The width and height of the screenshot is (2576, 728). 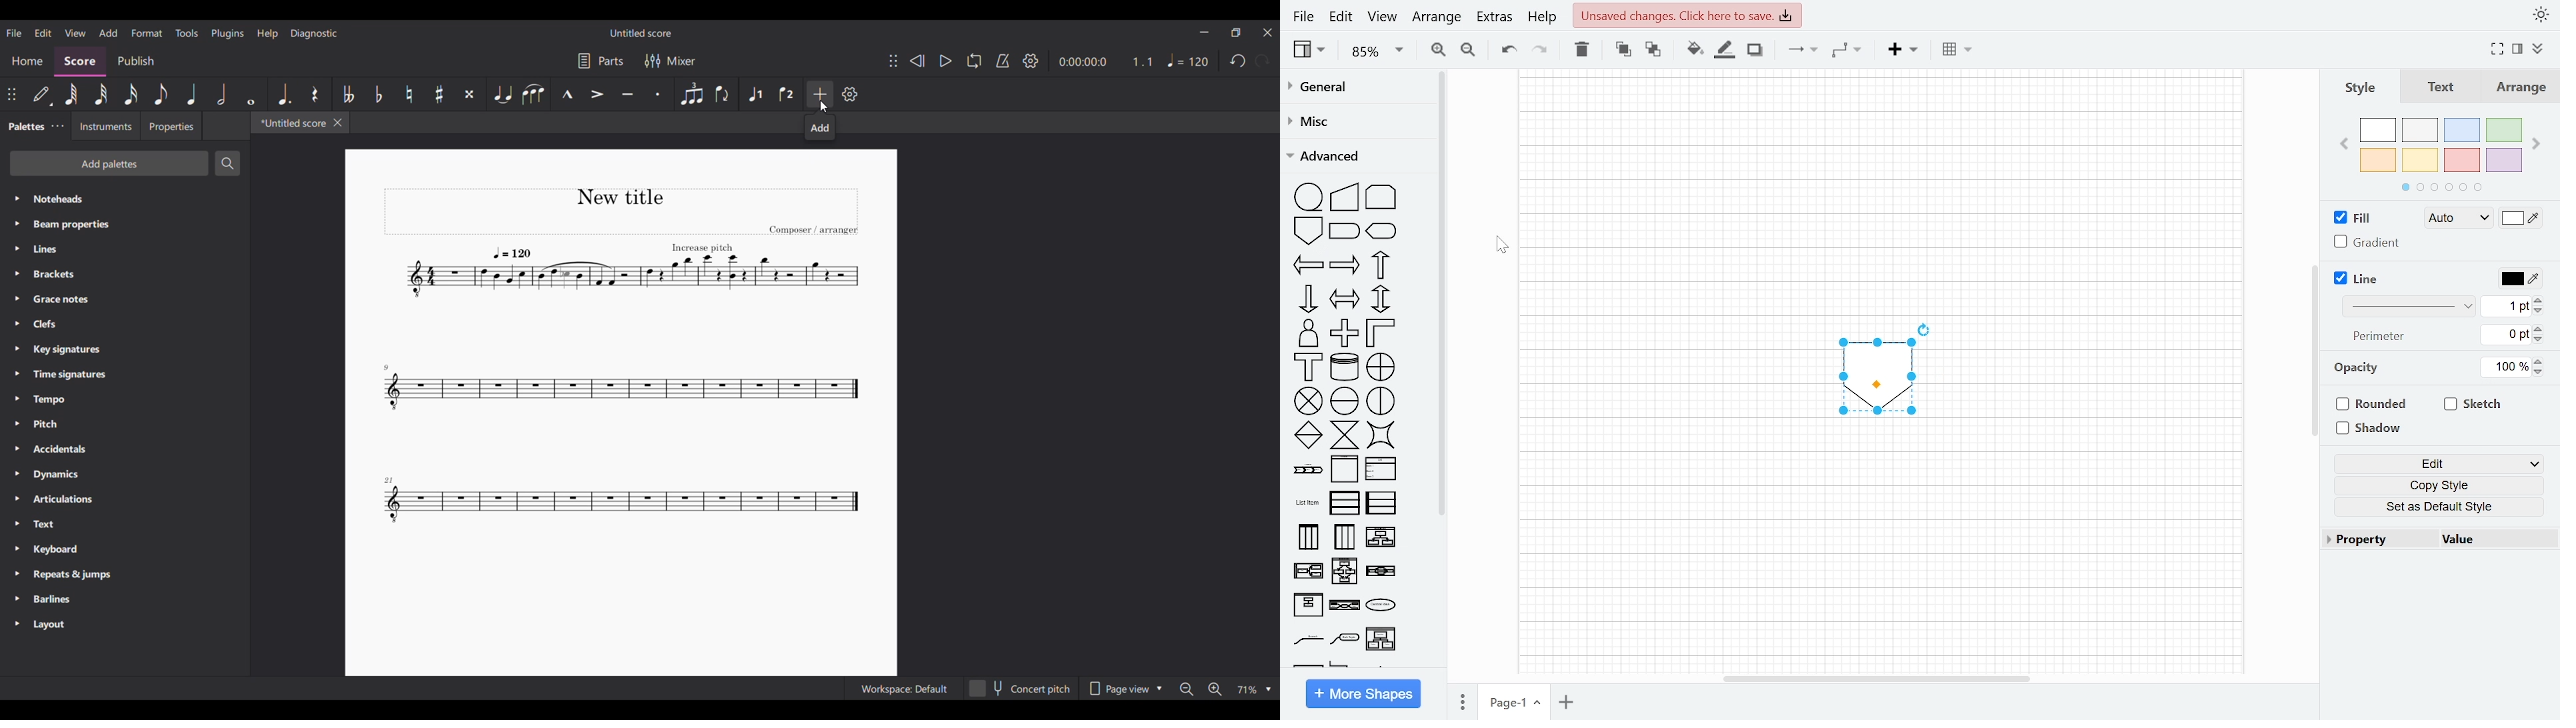 What do you see at coordinates (2453, 219) in the screenshot?
I see `Fill style` at bounding box center [2453, 219].